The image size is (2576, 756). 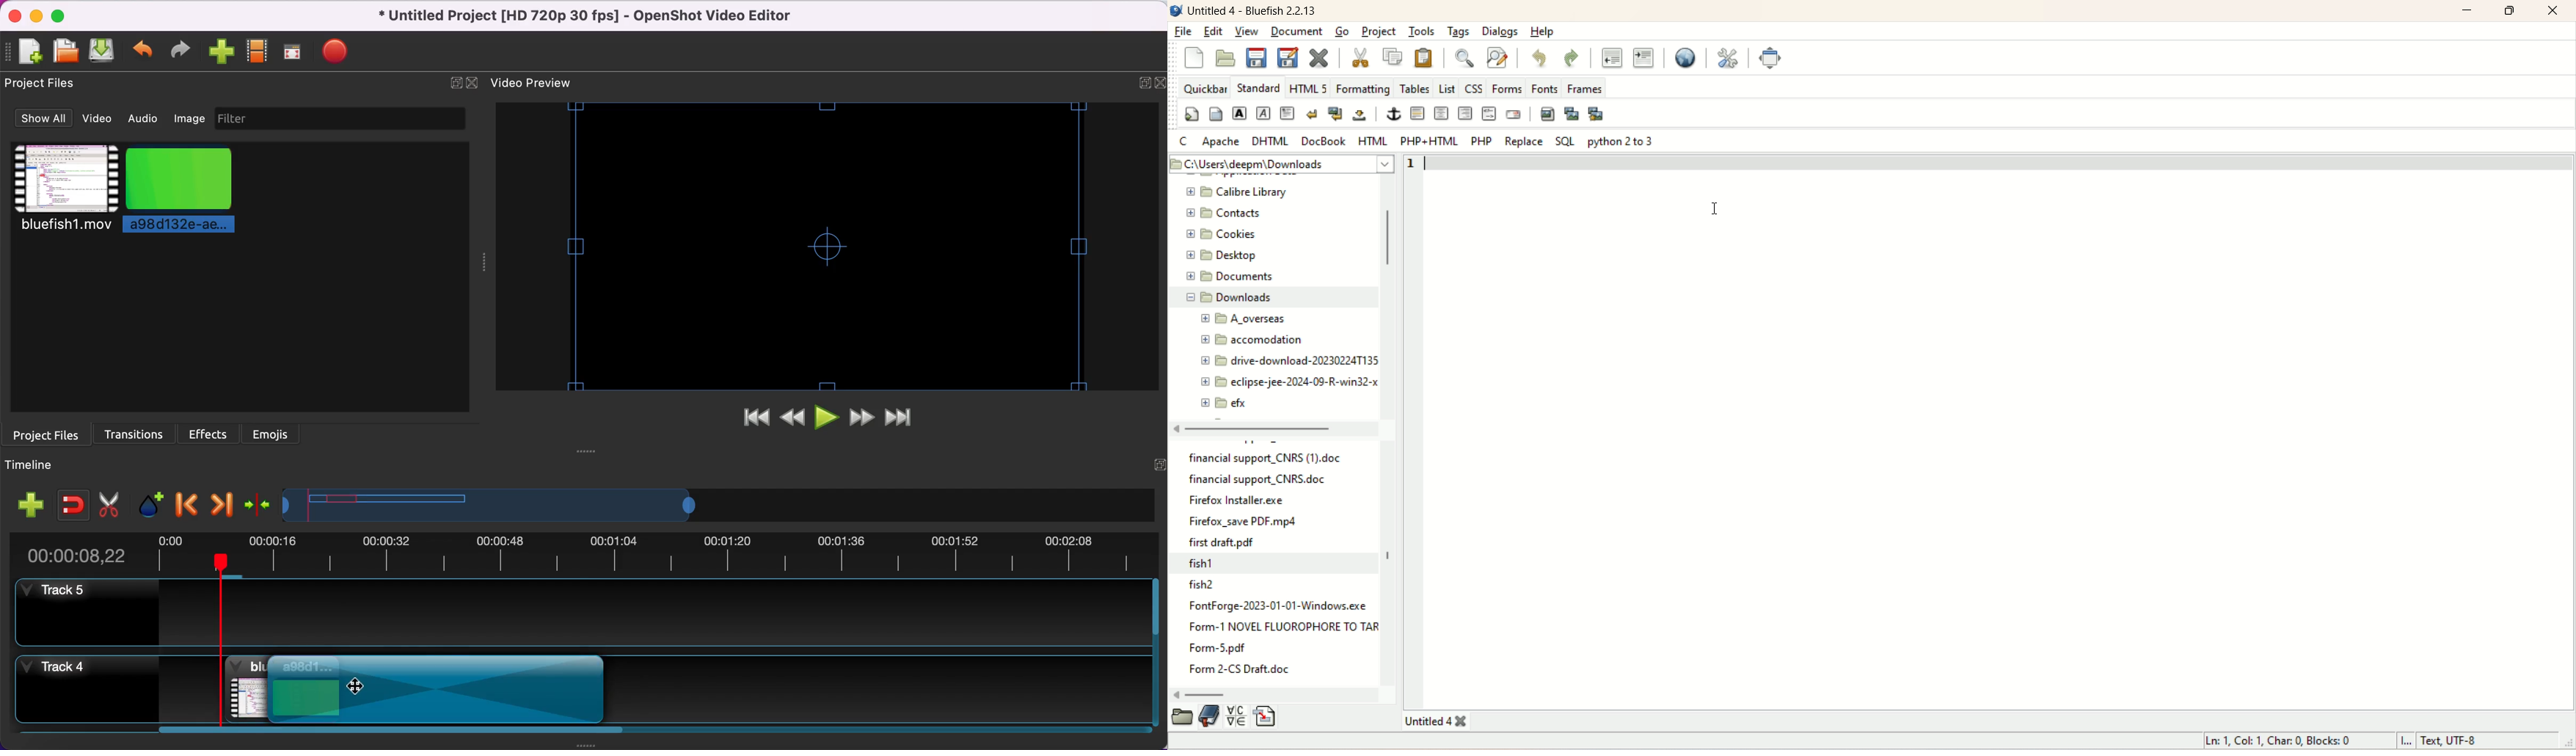 I want to click on show find bar, so click(x=1463, y=57).